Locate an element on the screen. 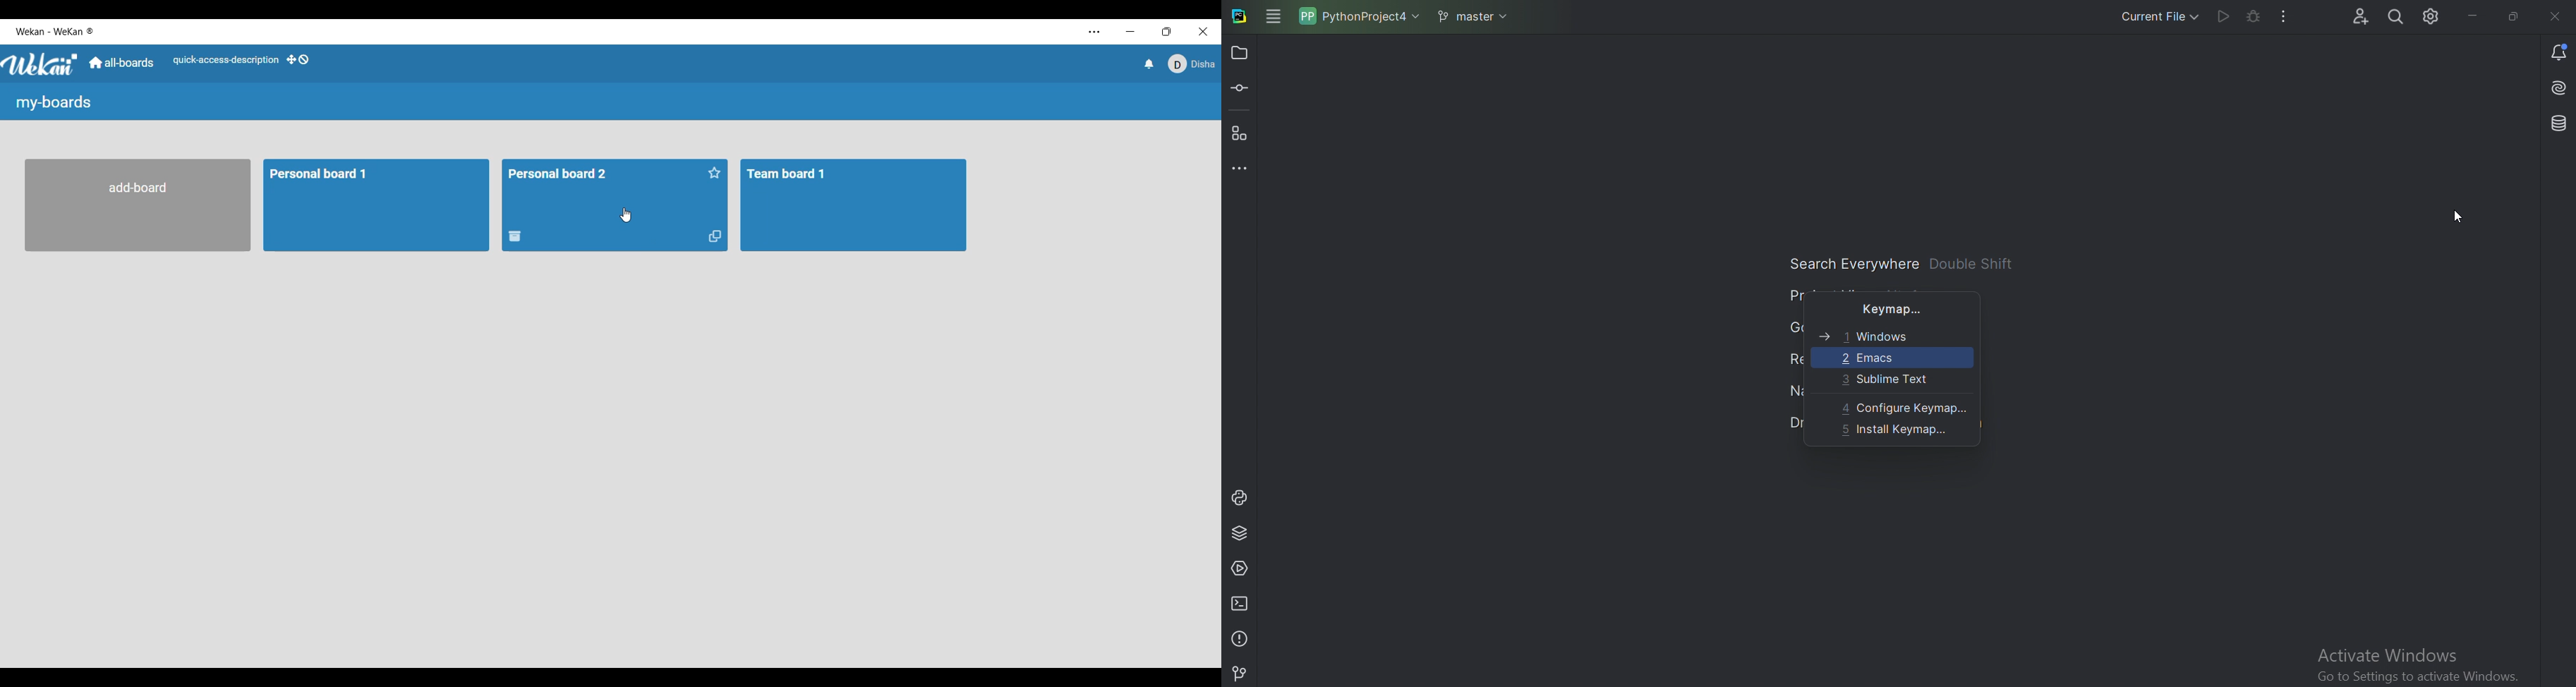  Cross sign is located at coordinates (2558, 17).